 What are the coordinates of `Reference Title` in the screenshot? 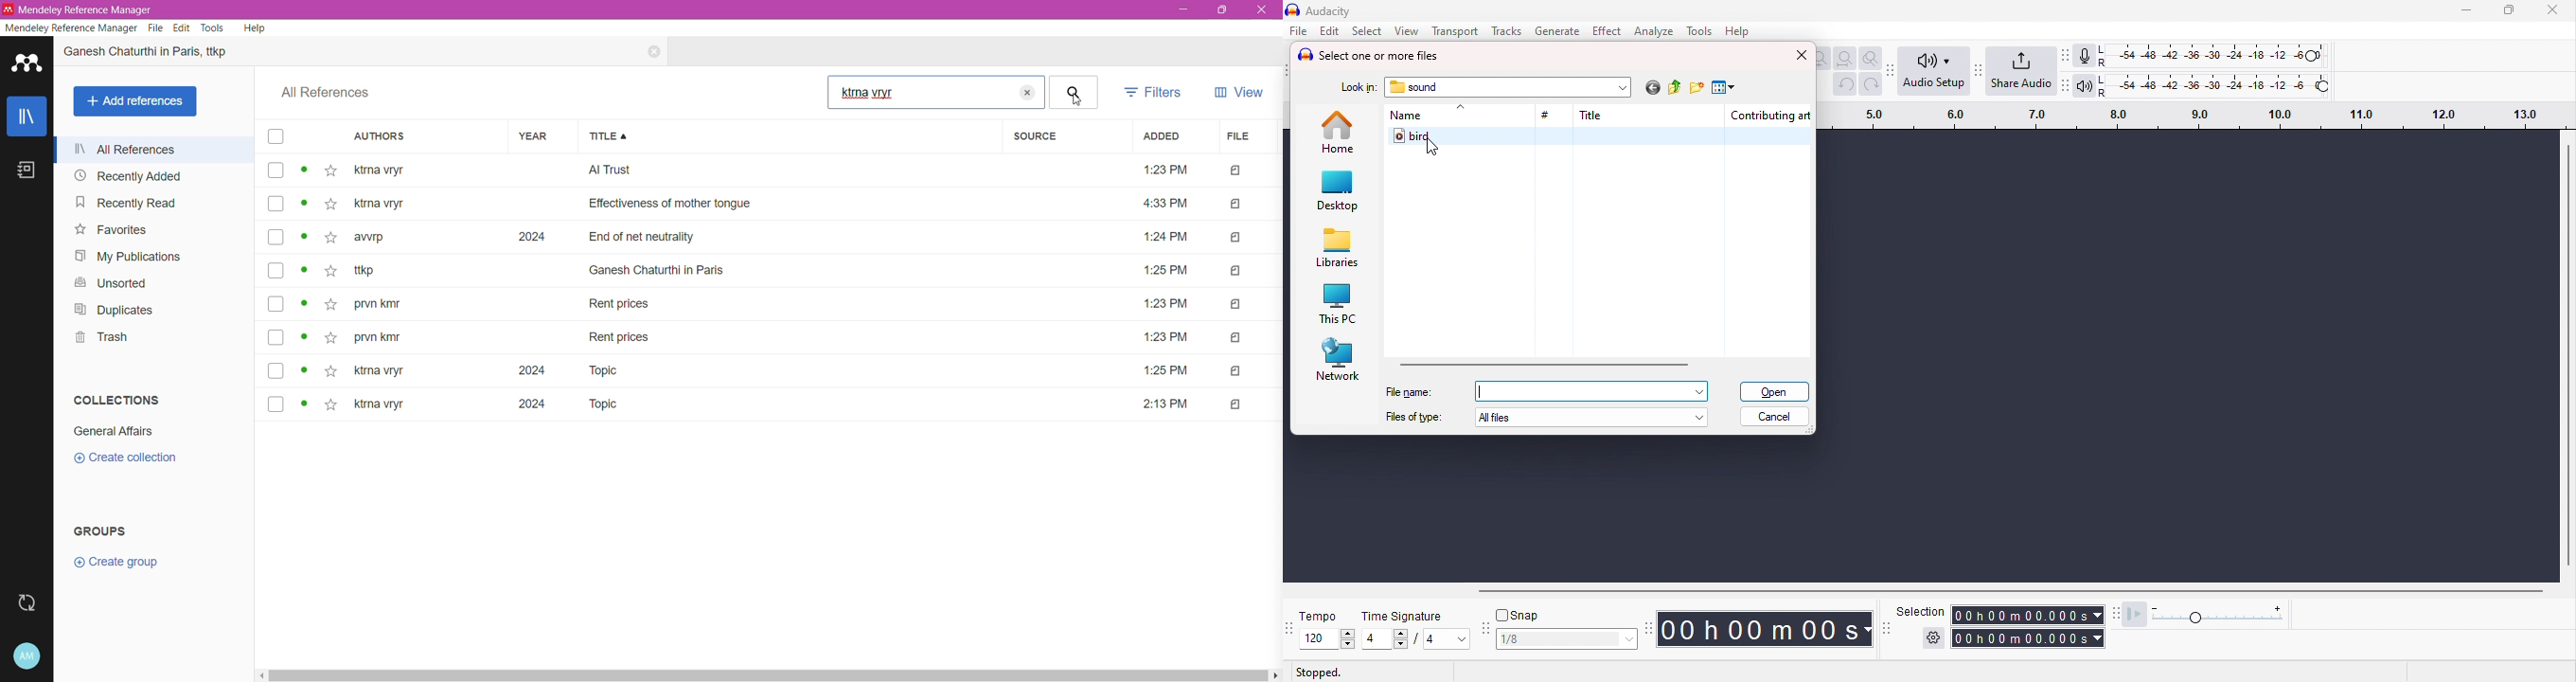 It's located at (160, 53).